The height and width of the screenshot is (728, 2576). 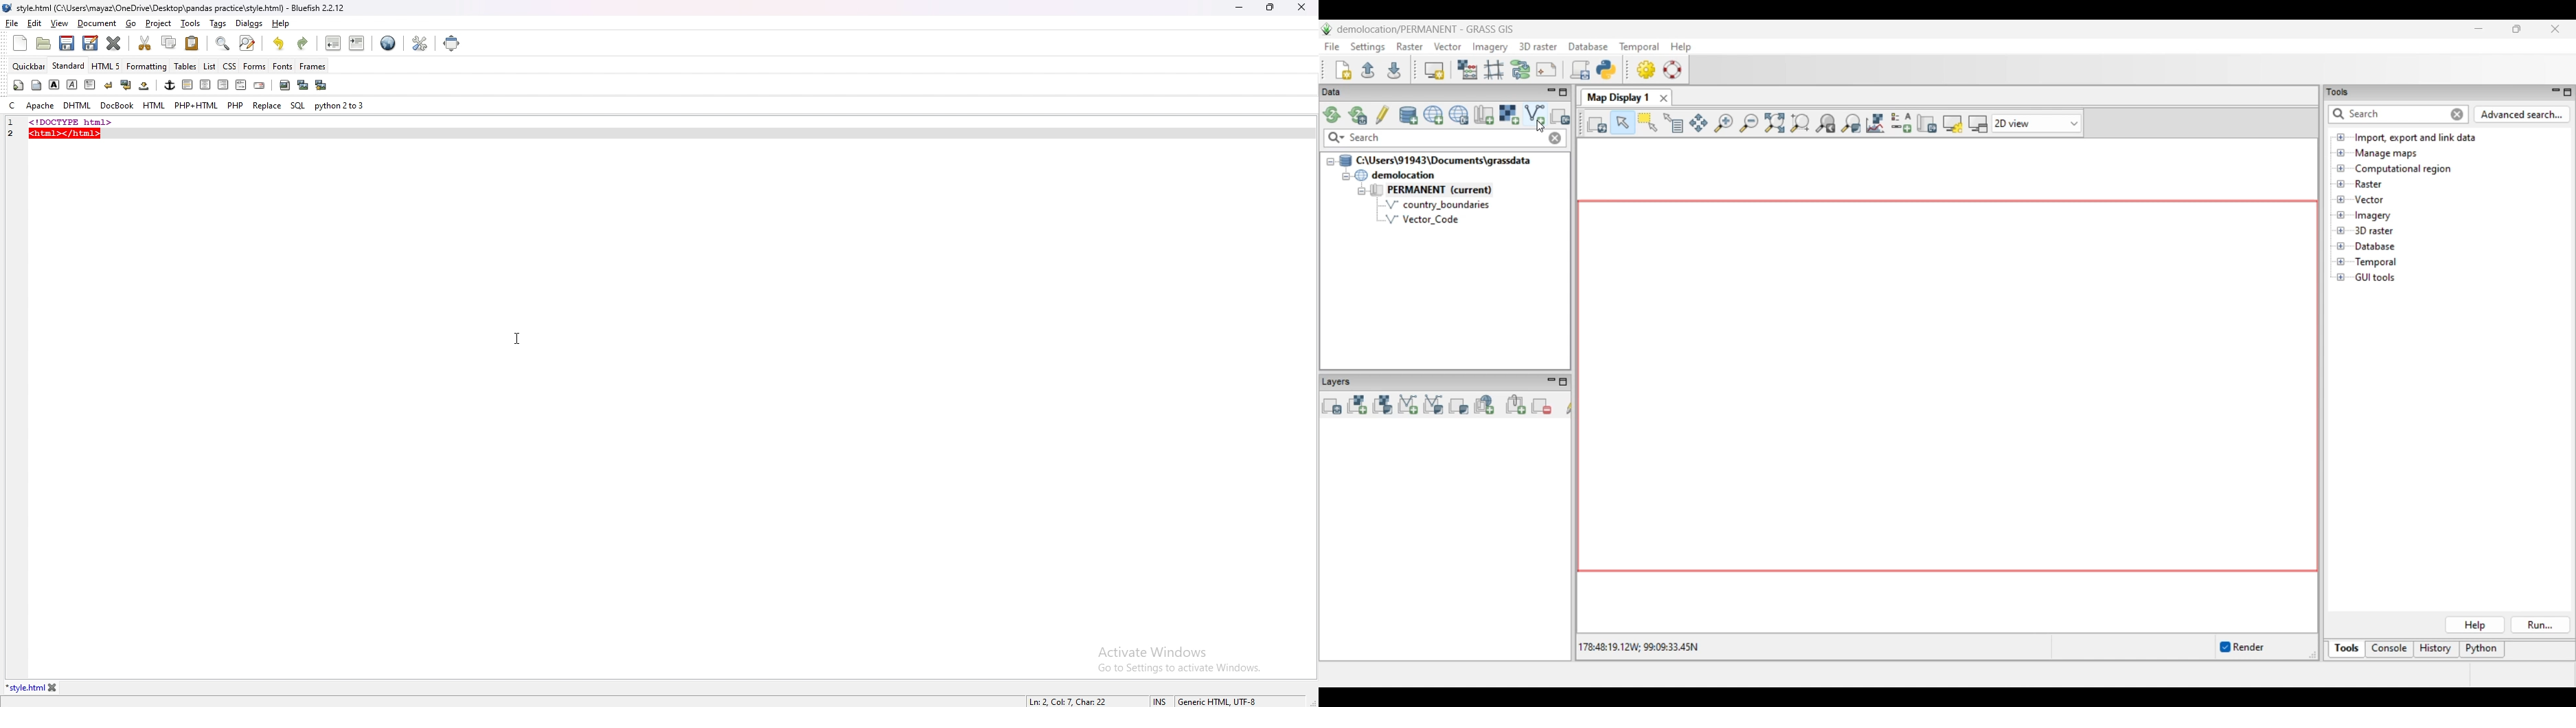 What do you see at coordinates (249, 23) in the screenshot?
I see `dialogs` at bounding box center [249, 23].